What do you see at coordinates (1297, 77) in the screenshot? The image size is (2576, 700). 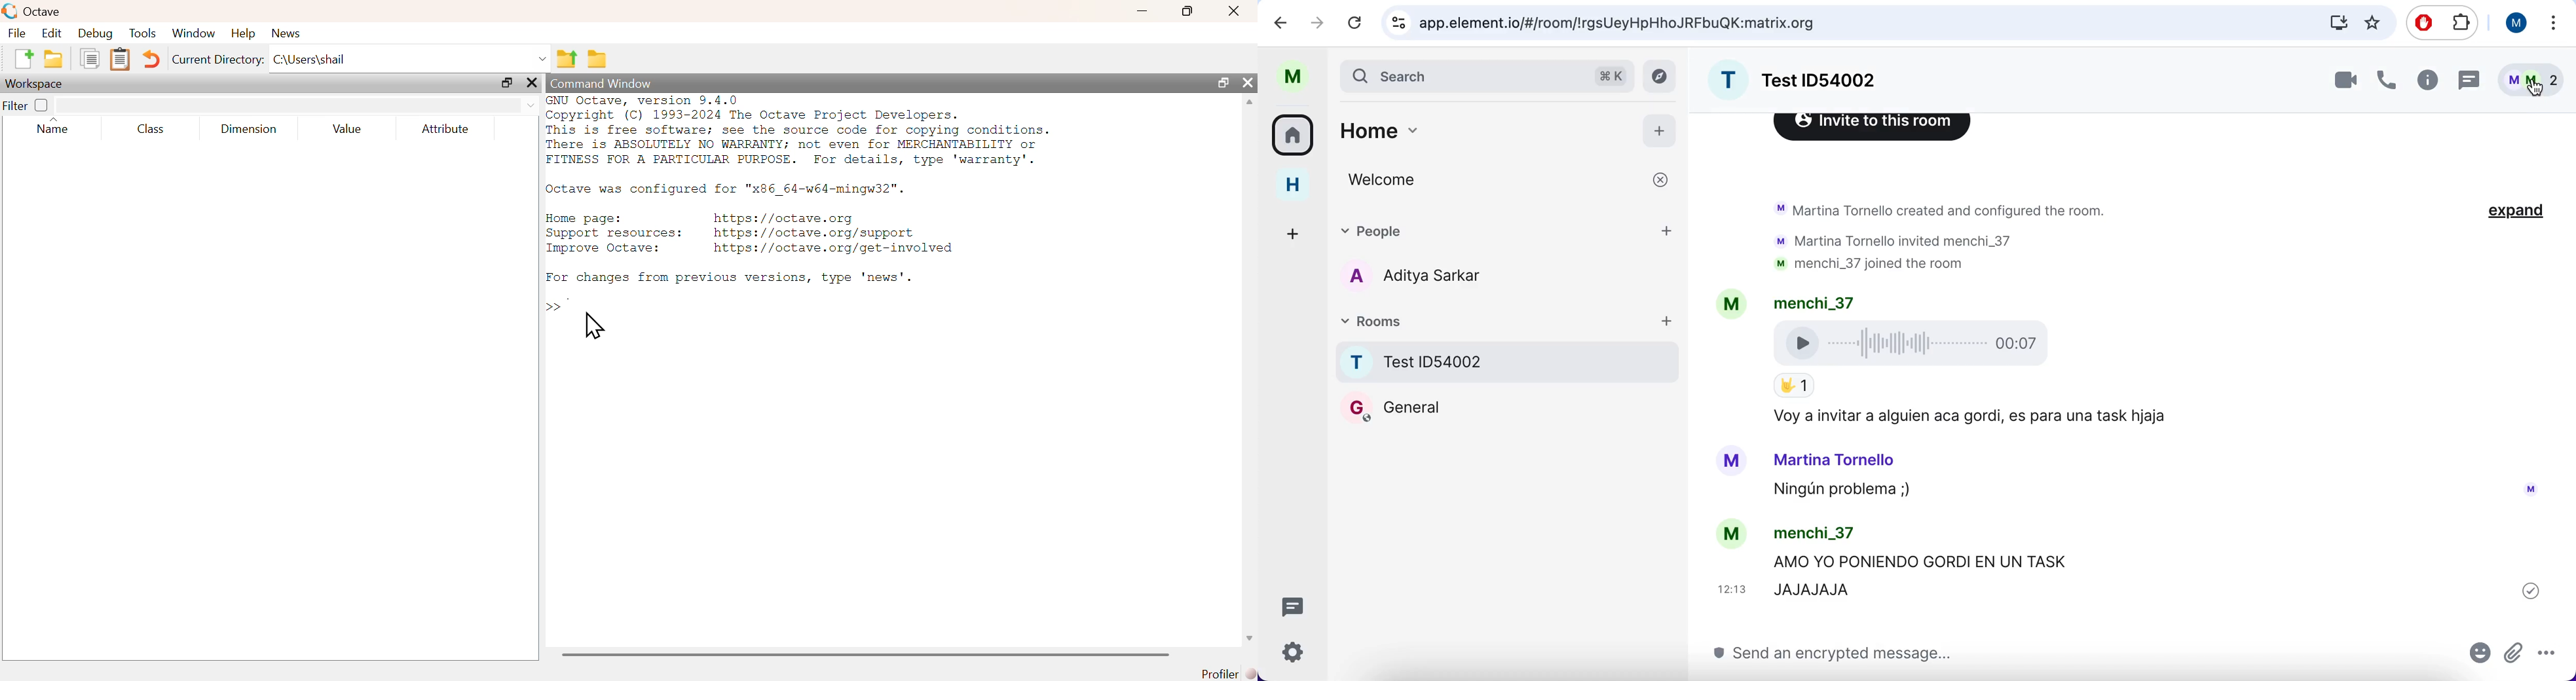 I see `user` at bounding box center [1297, 77].